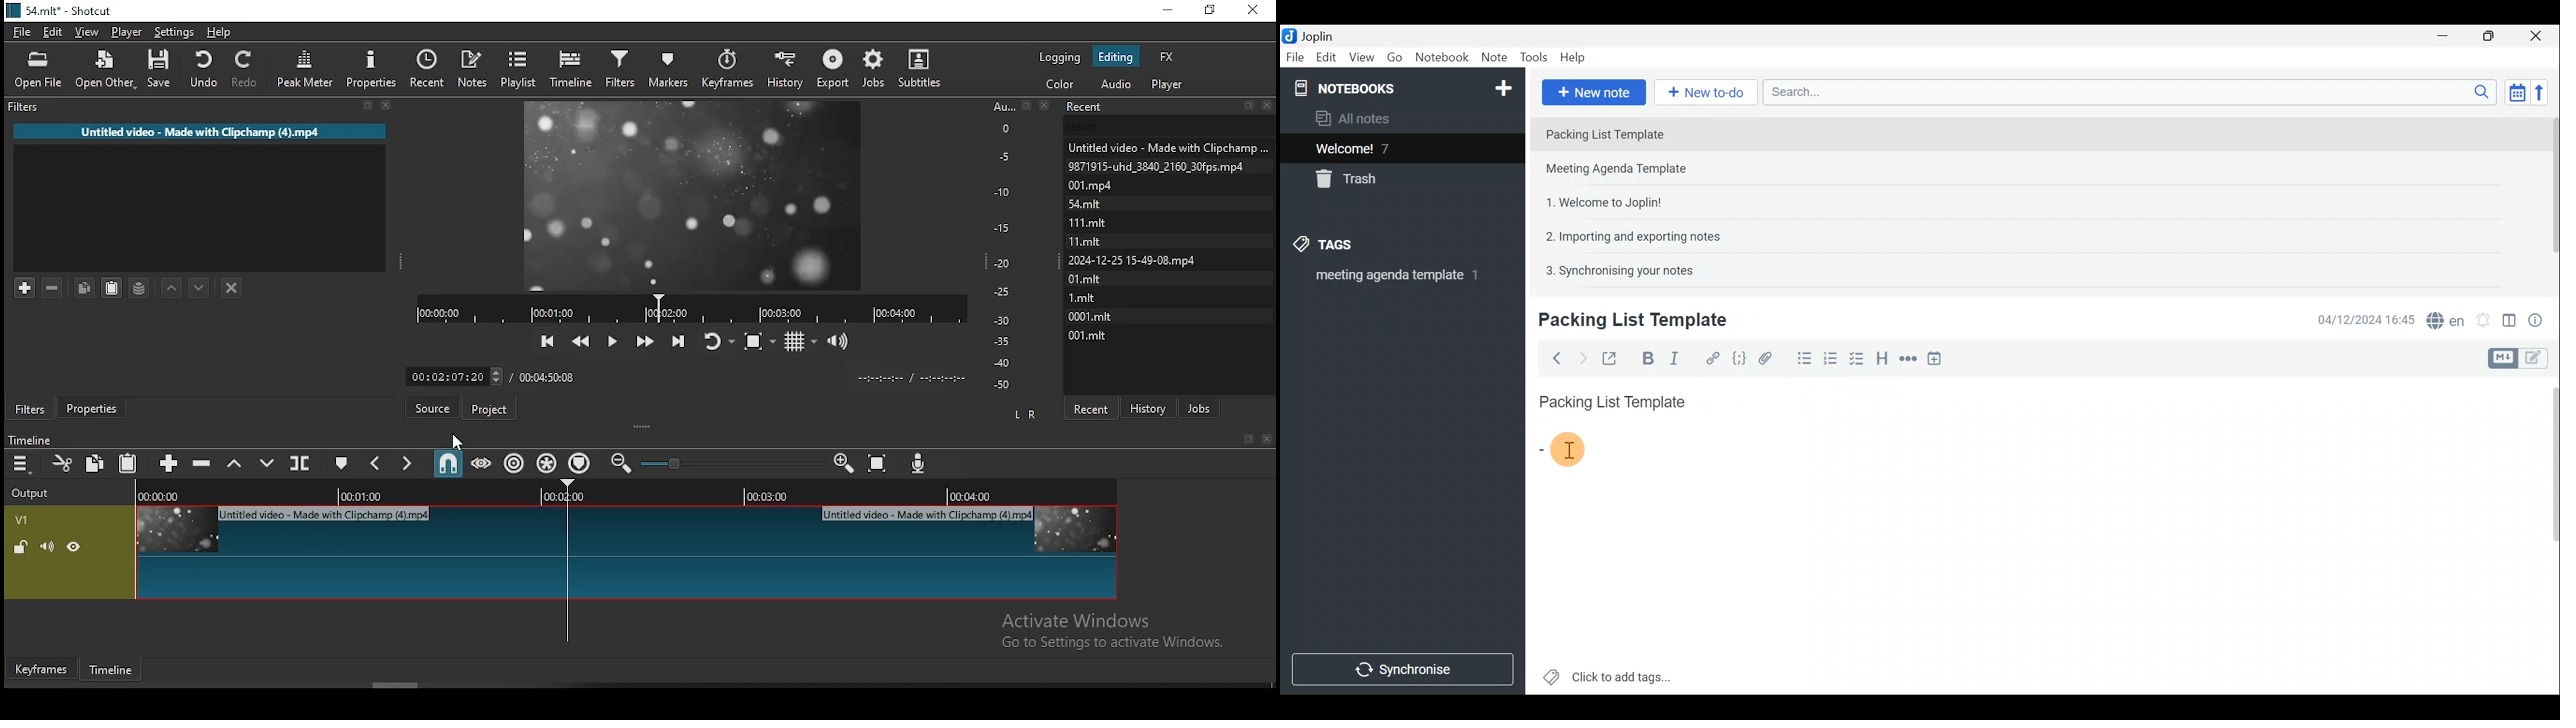  I want to click on Toggle sort order field, so click(2513, 92).